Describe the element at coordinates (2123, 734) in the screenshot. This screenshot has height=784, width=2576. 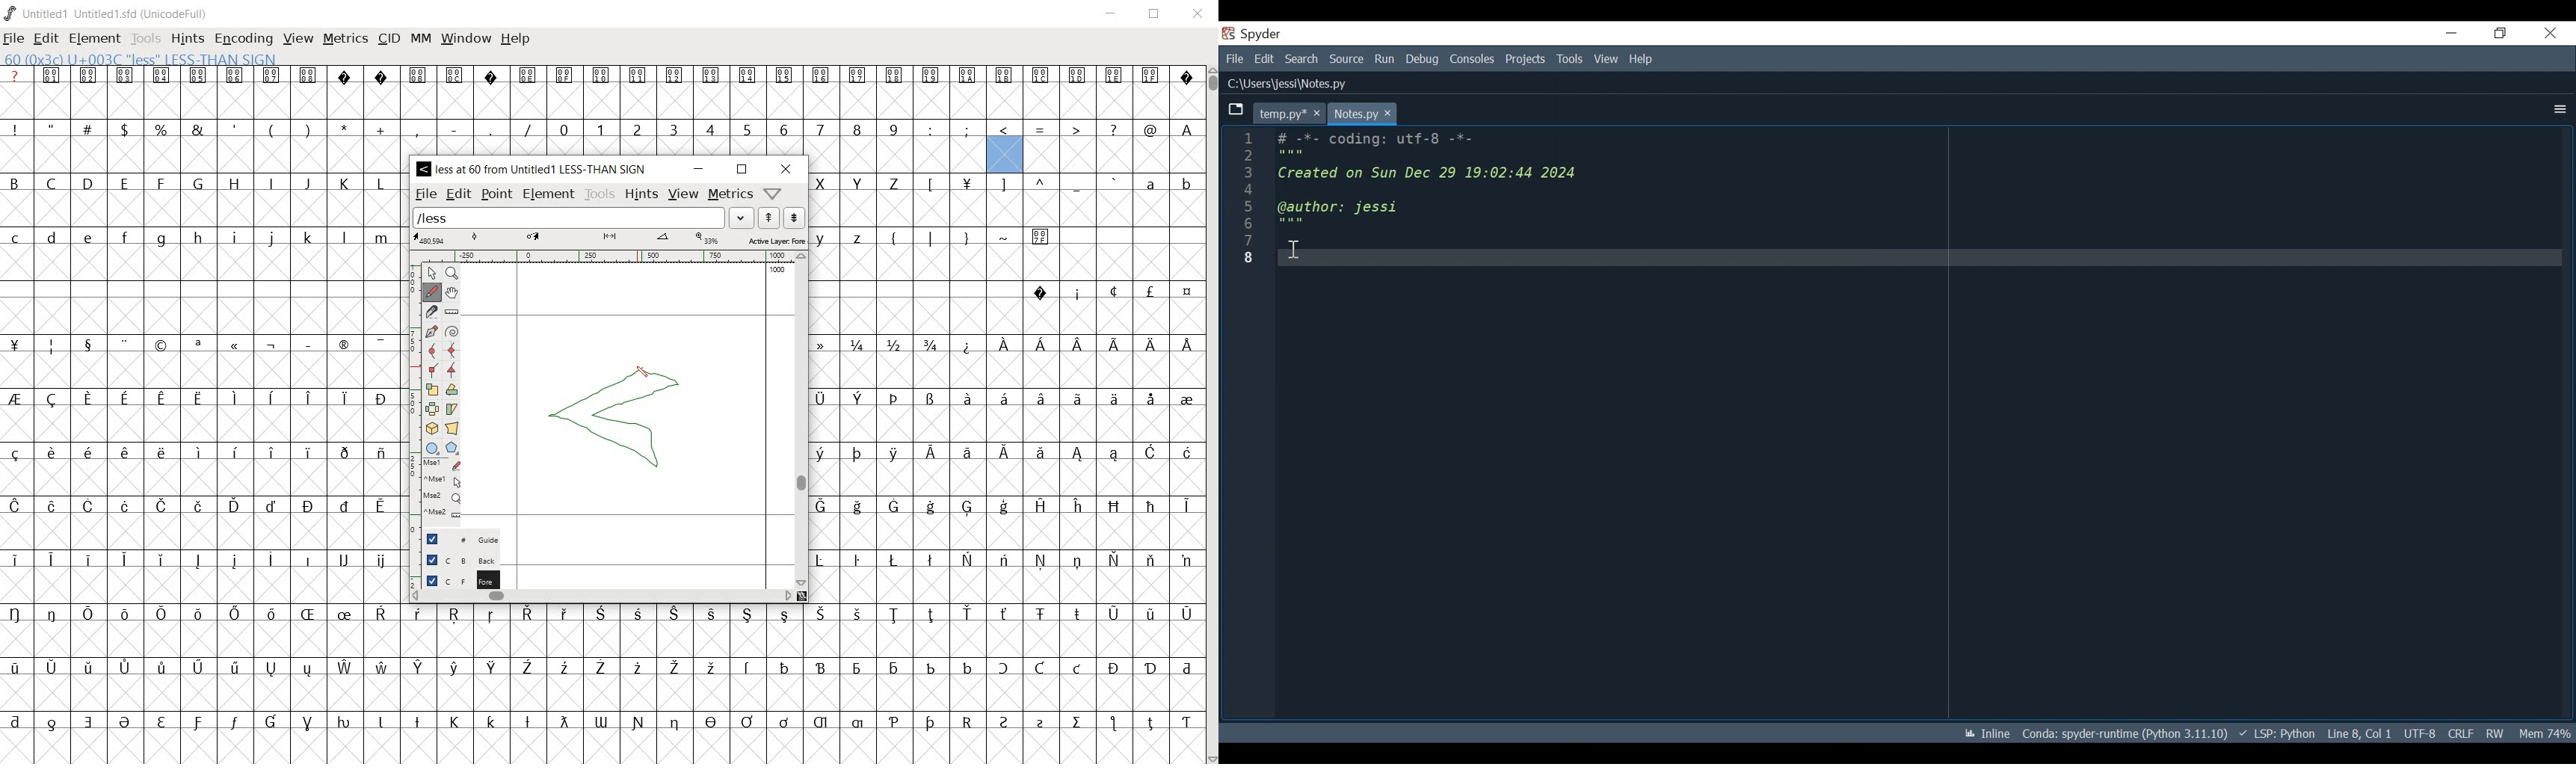
I see `Conda Environment Indicator` at that location.